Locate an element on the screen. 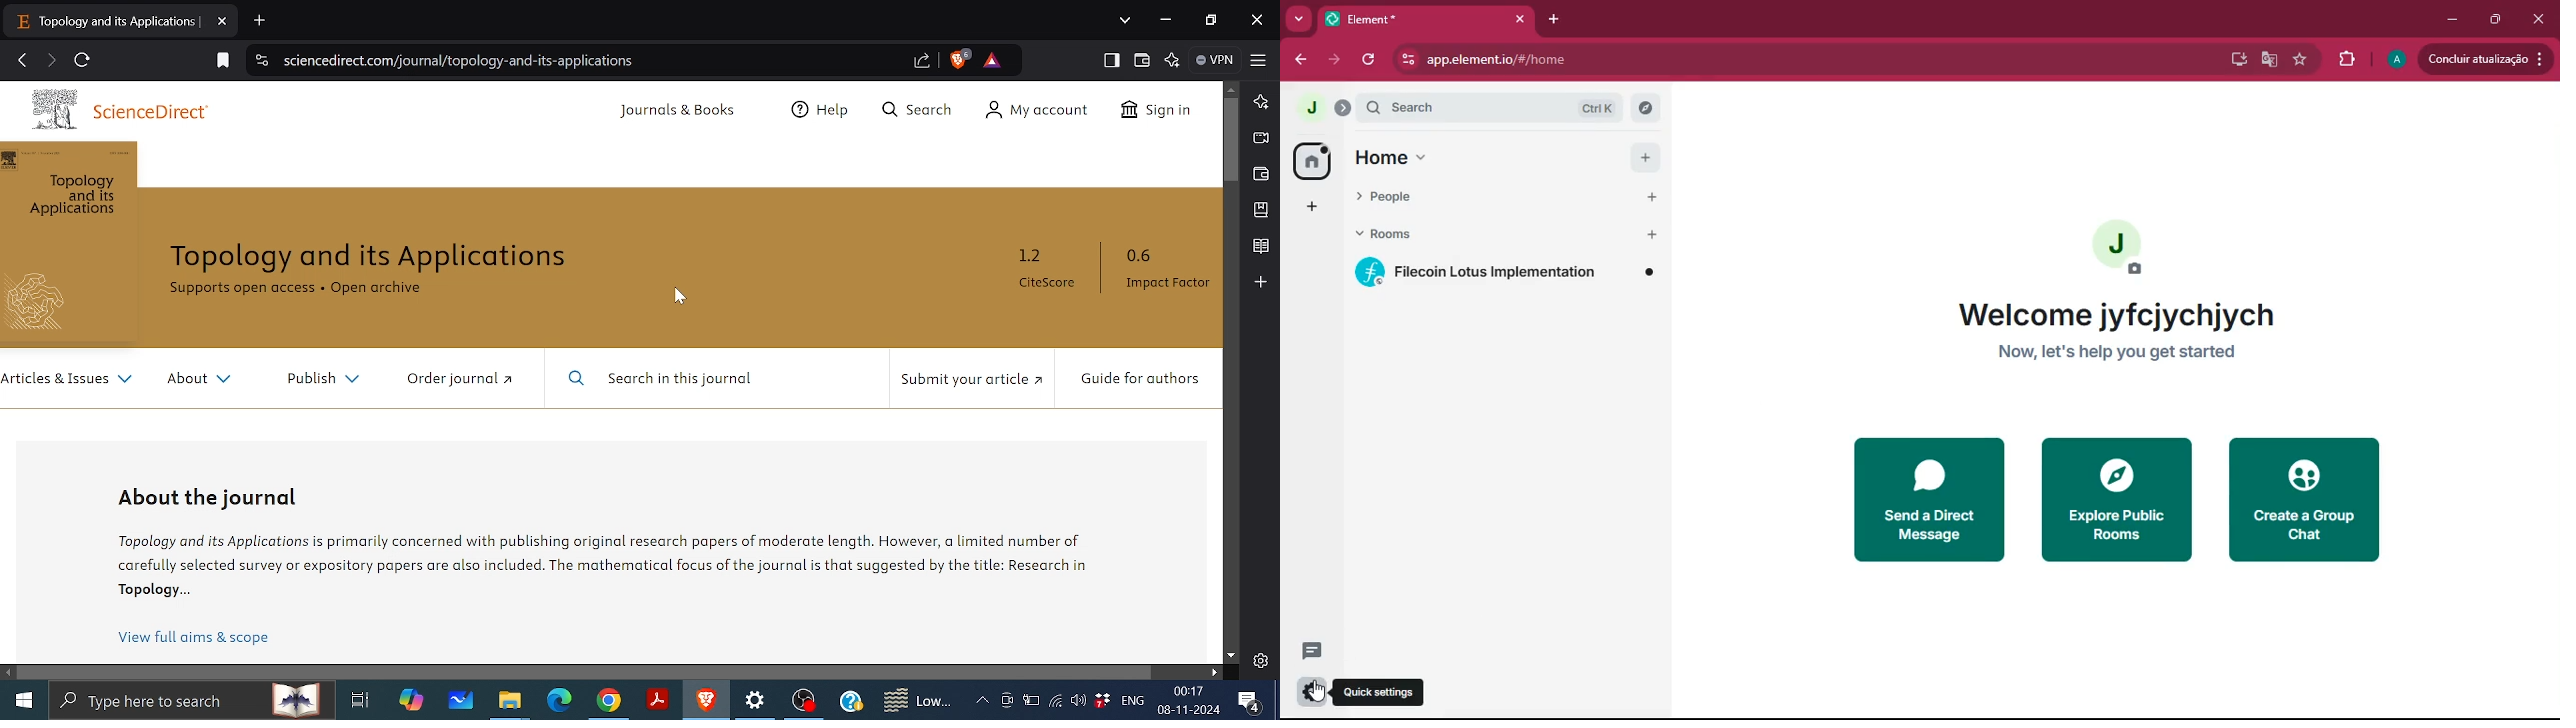  Brave talk is located at coordinates (1260, 138).